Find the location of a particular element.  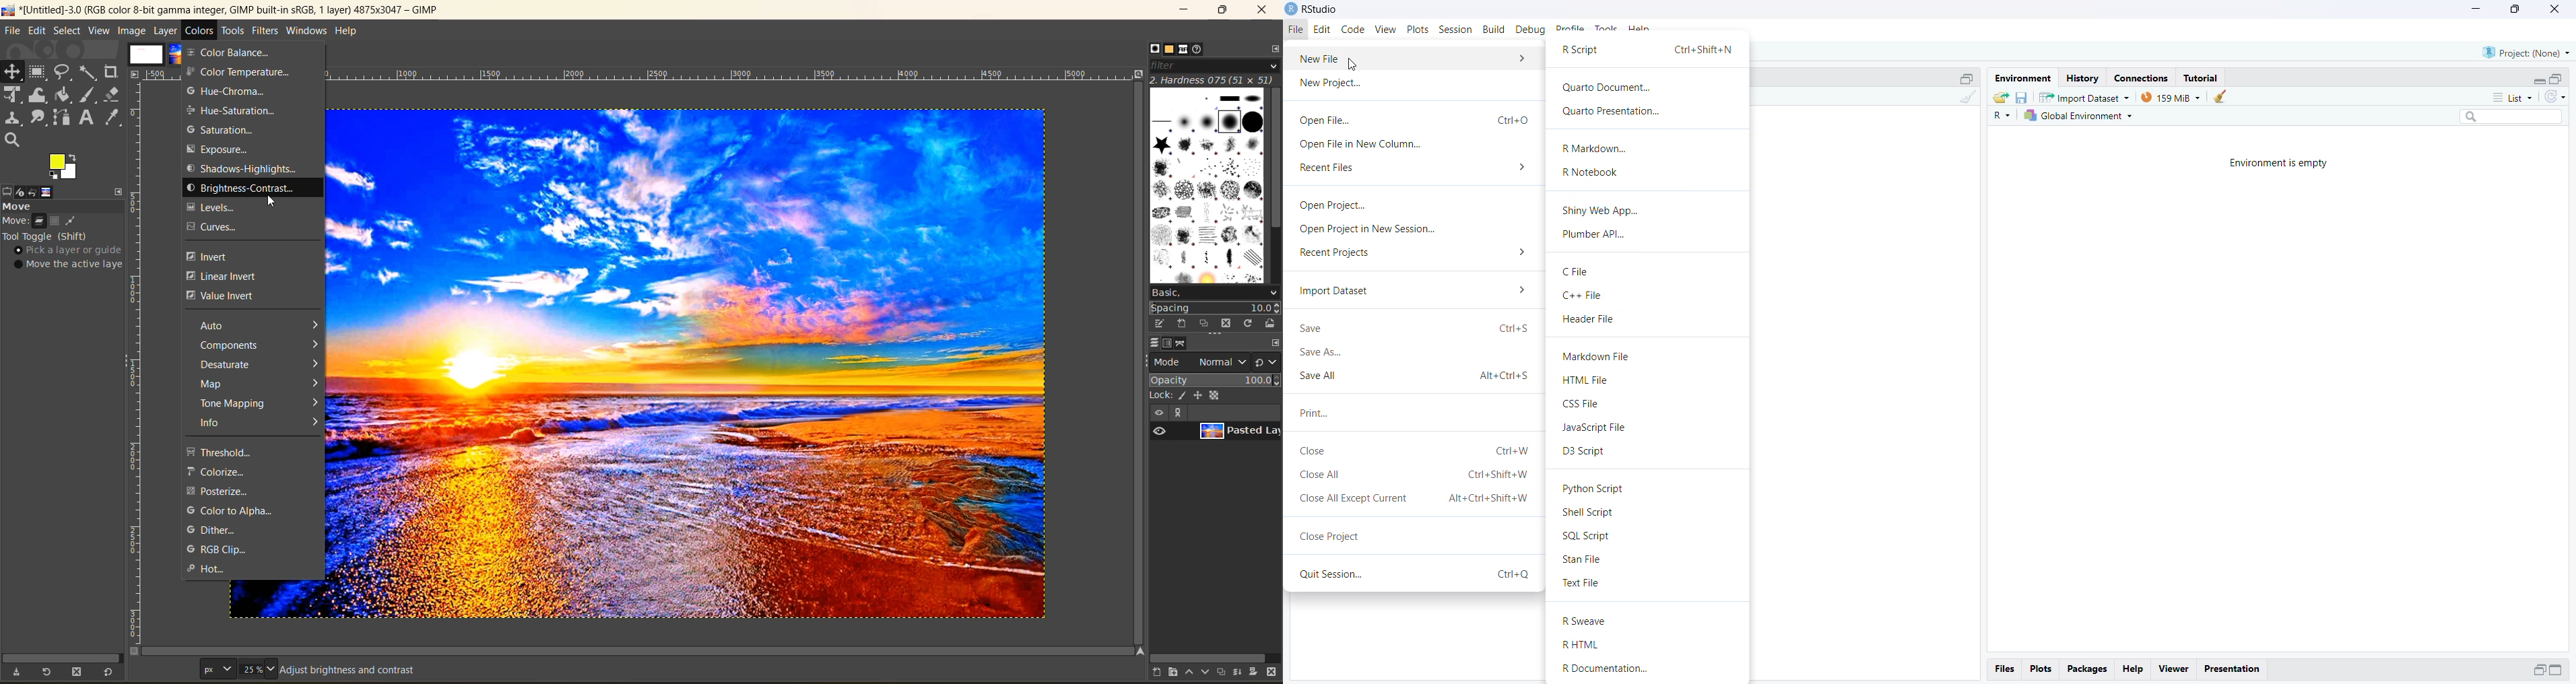

Shell Script is located at coordinates (1591, 513).